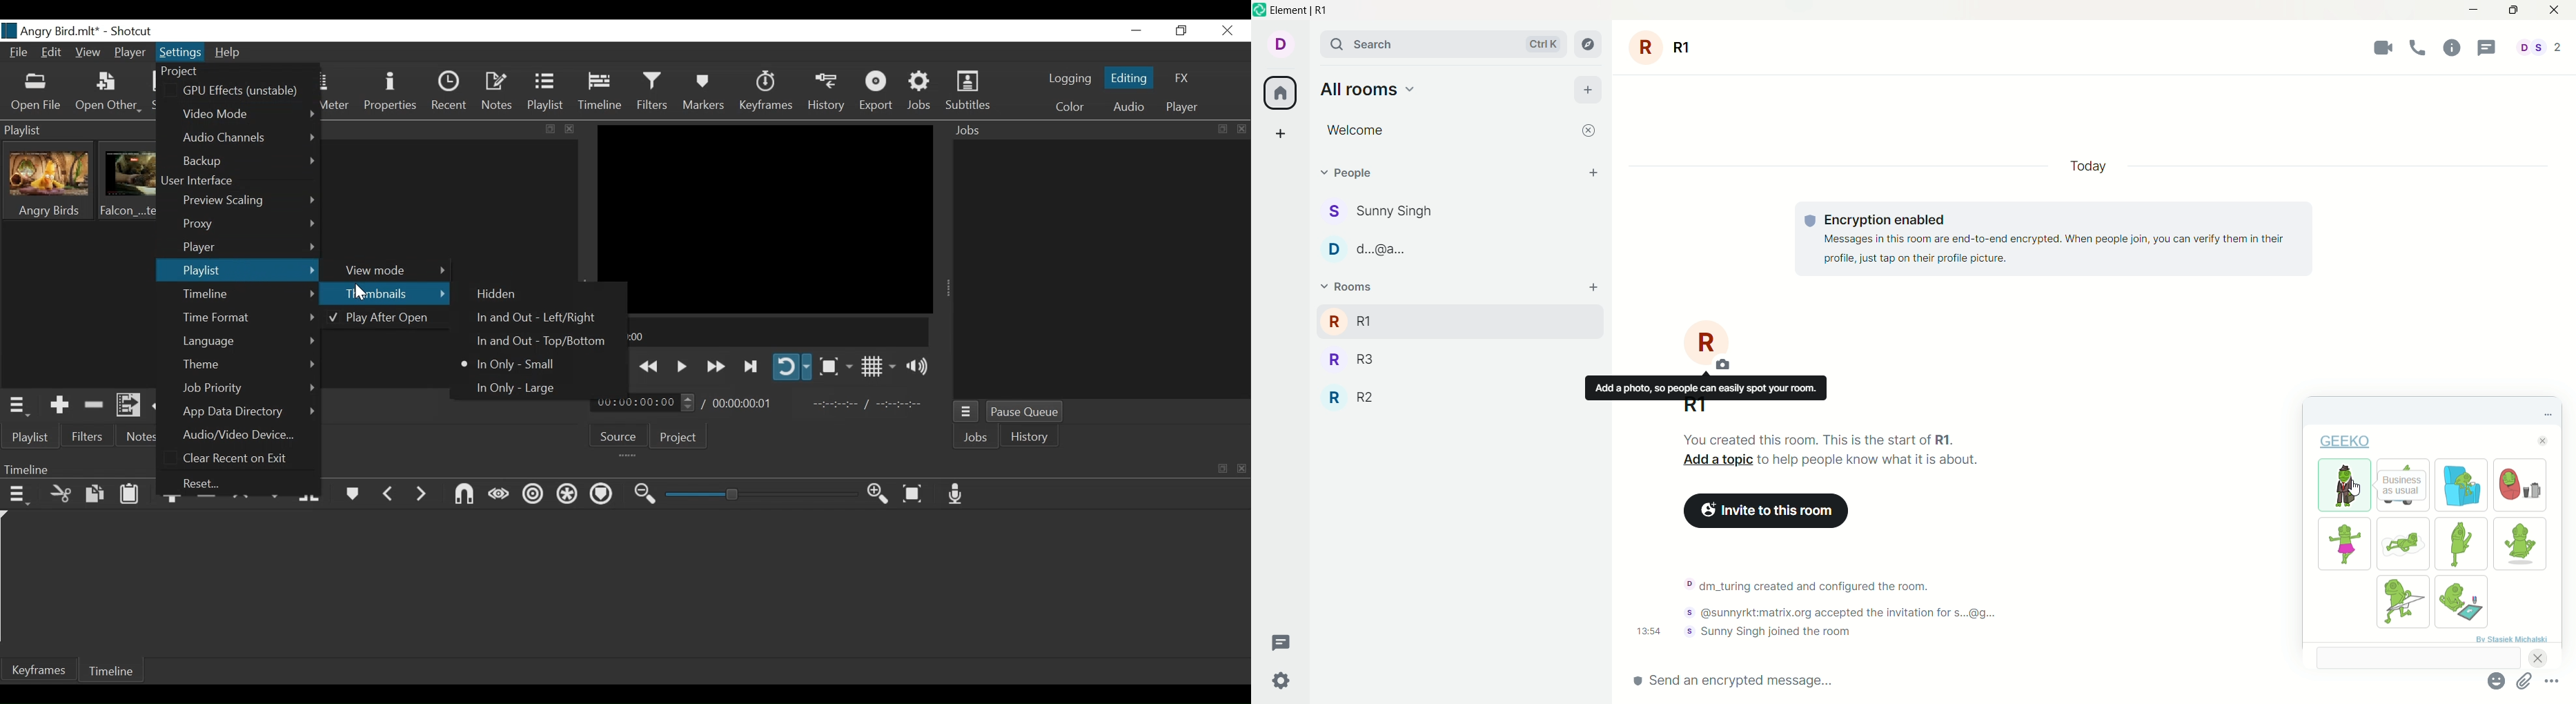 Image resolution: width=2576 pixels, height=728 pixels. What do you see at coordinates (513, 364) in the screenshot?
I see `In Only - Small` at bounding box center [513, 364].